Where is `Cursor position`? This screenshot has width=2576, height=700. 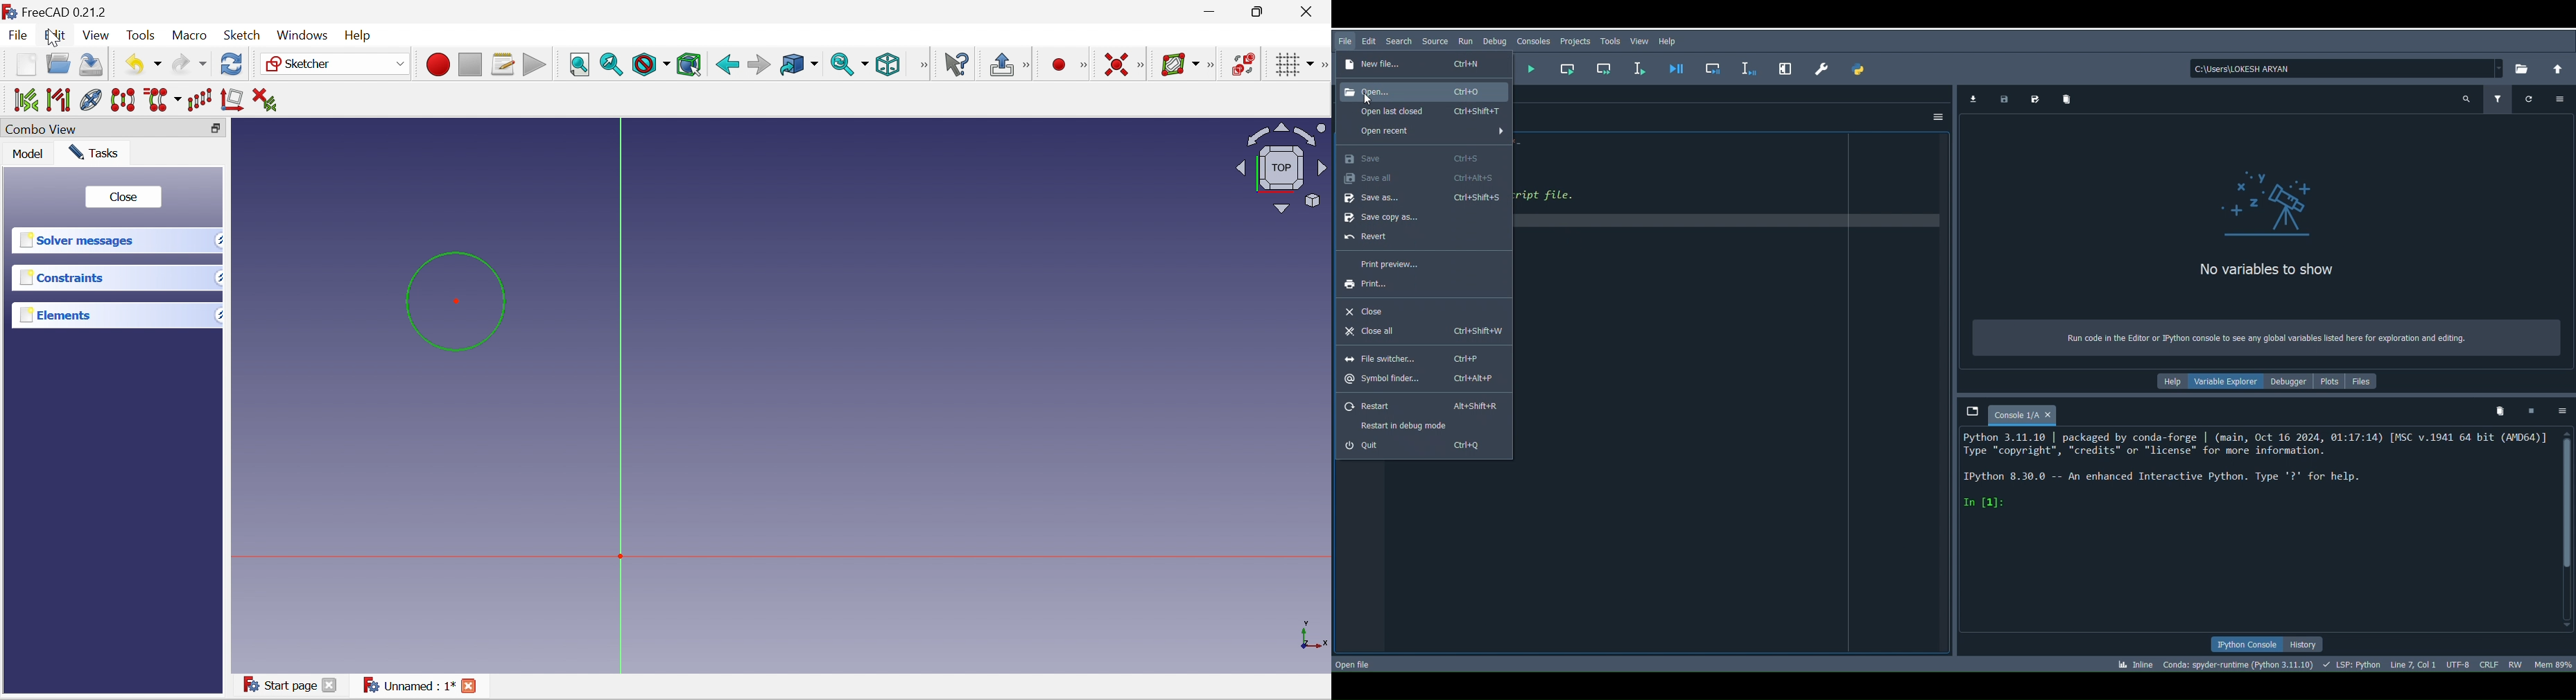 Cursor position is located at coordinates (2416, 666).